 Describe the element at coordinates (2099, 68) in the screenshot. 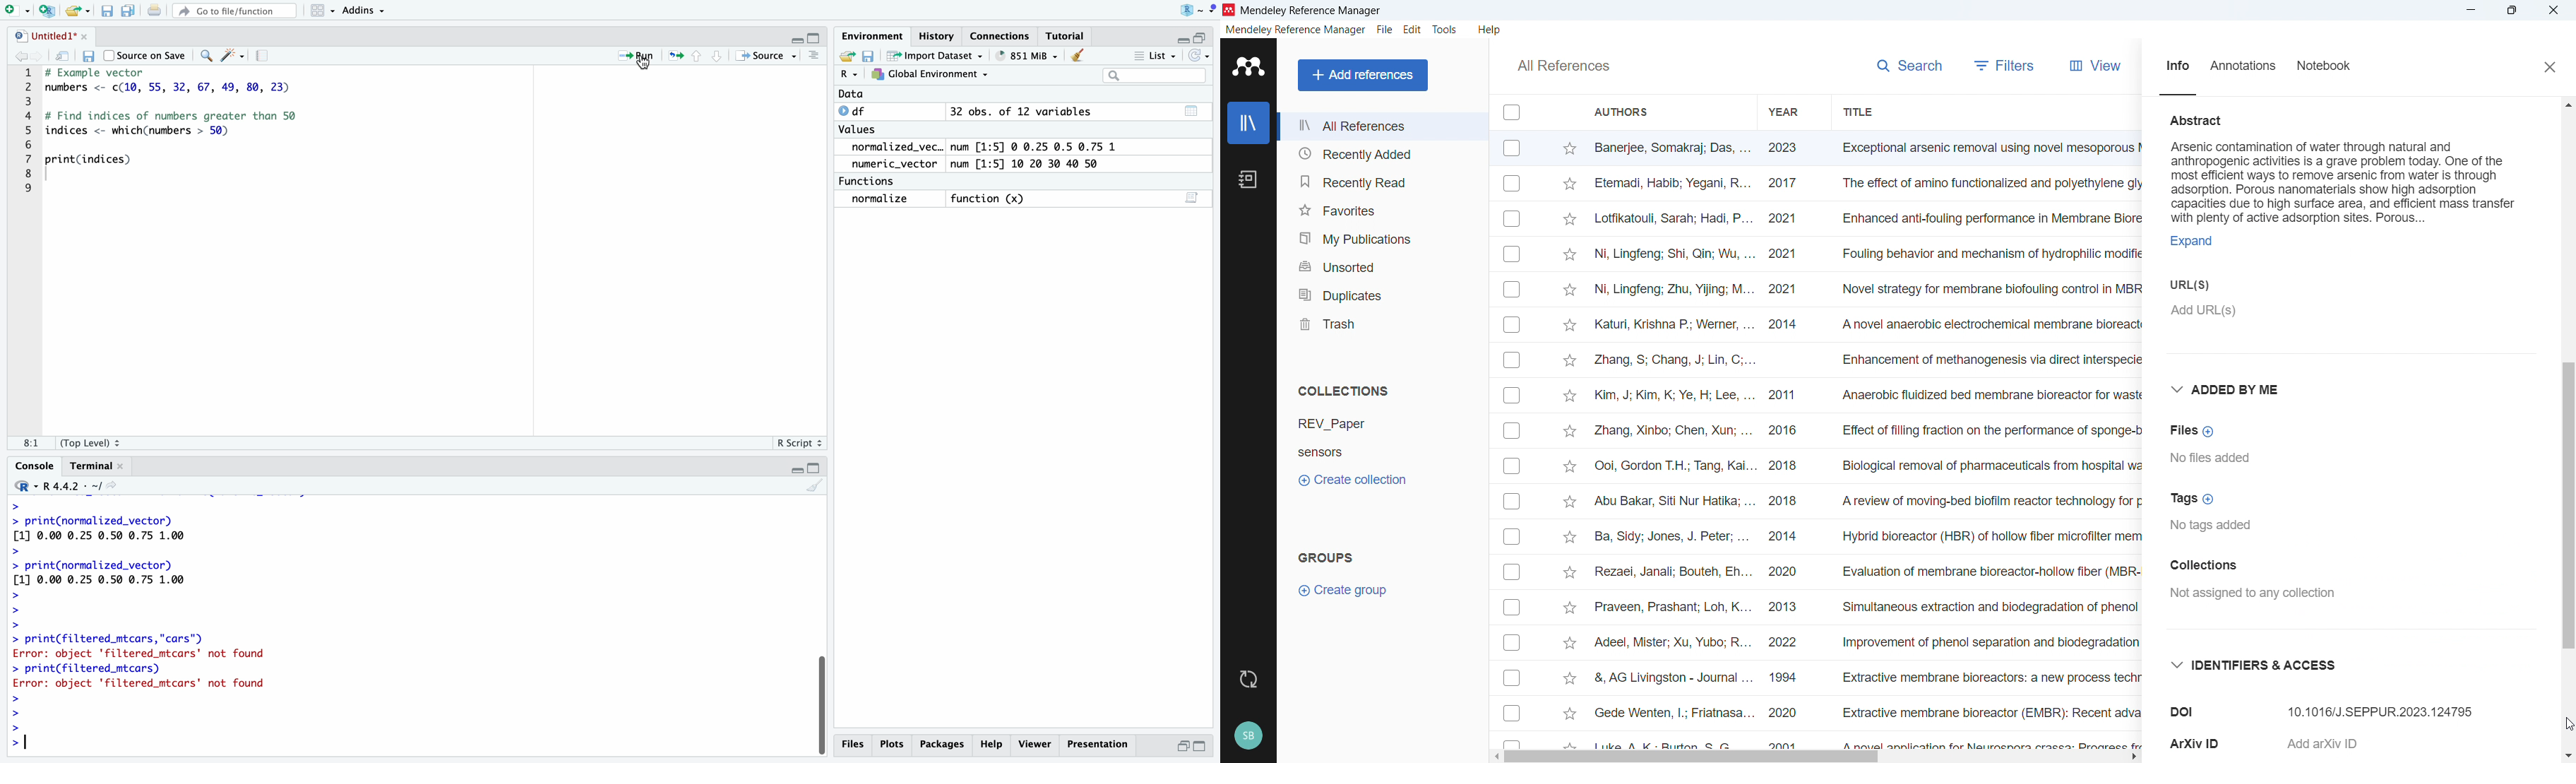

I see `View ` at that location.